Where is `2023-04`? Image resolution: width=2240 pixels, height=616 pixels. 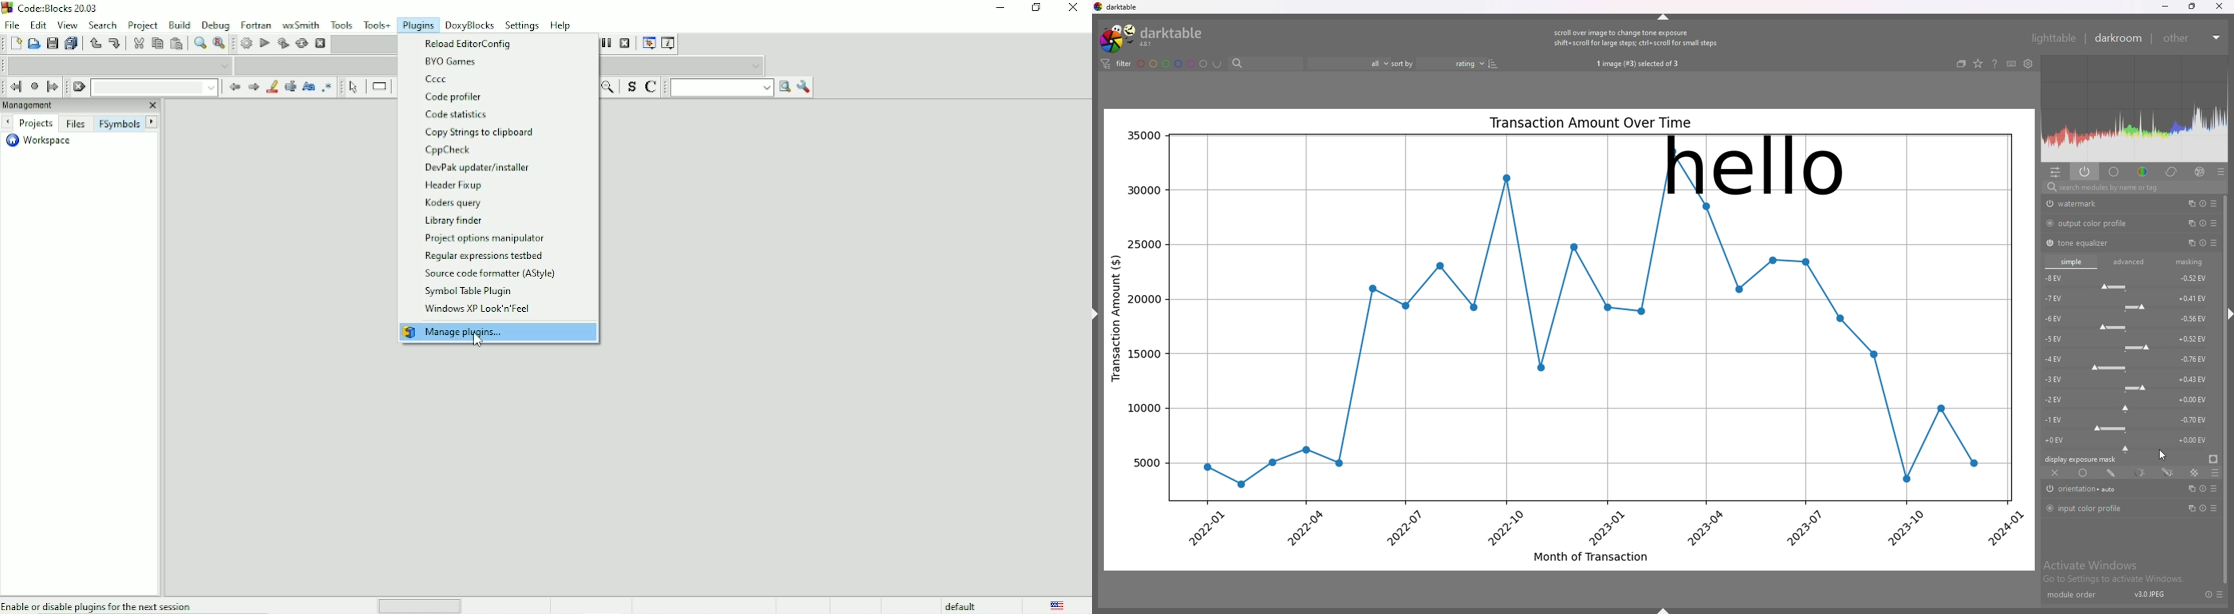
2023-04 is located at coordinates (1705, 527).